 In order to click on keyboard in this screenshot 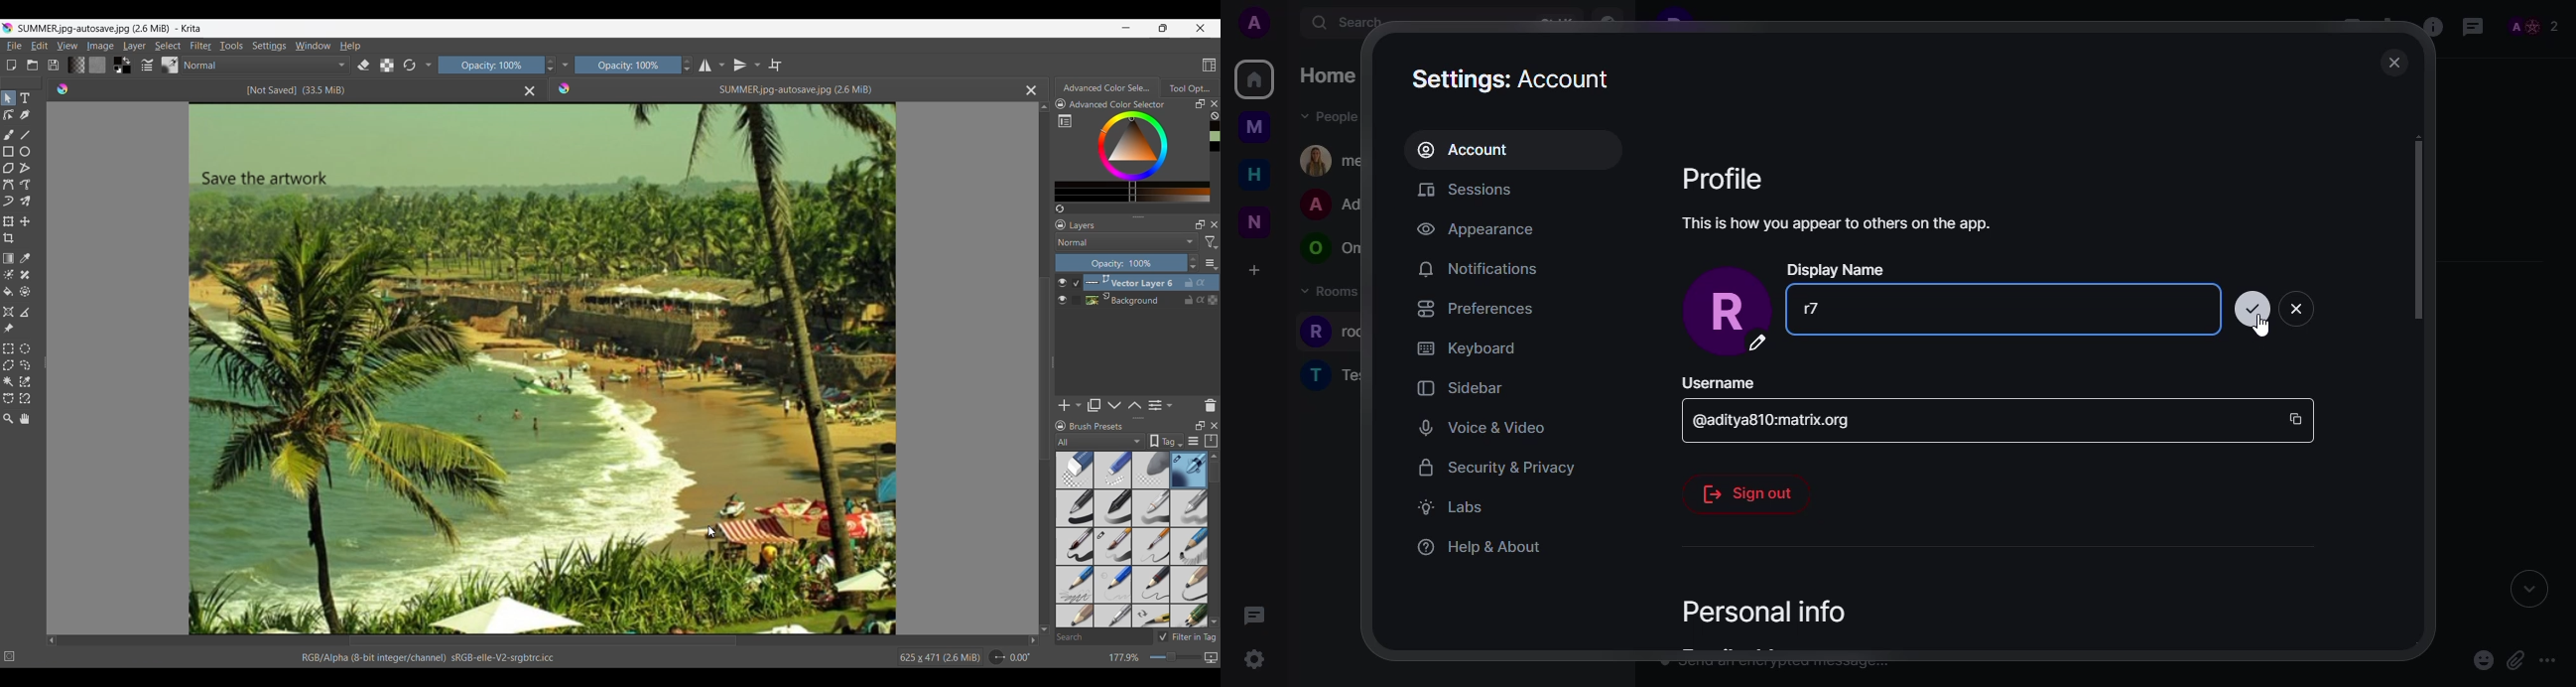, I will do `click(1467, 348)`.